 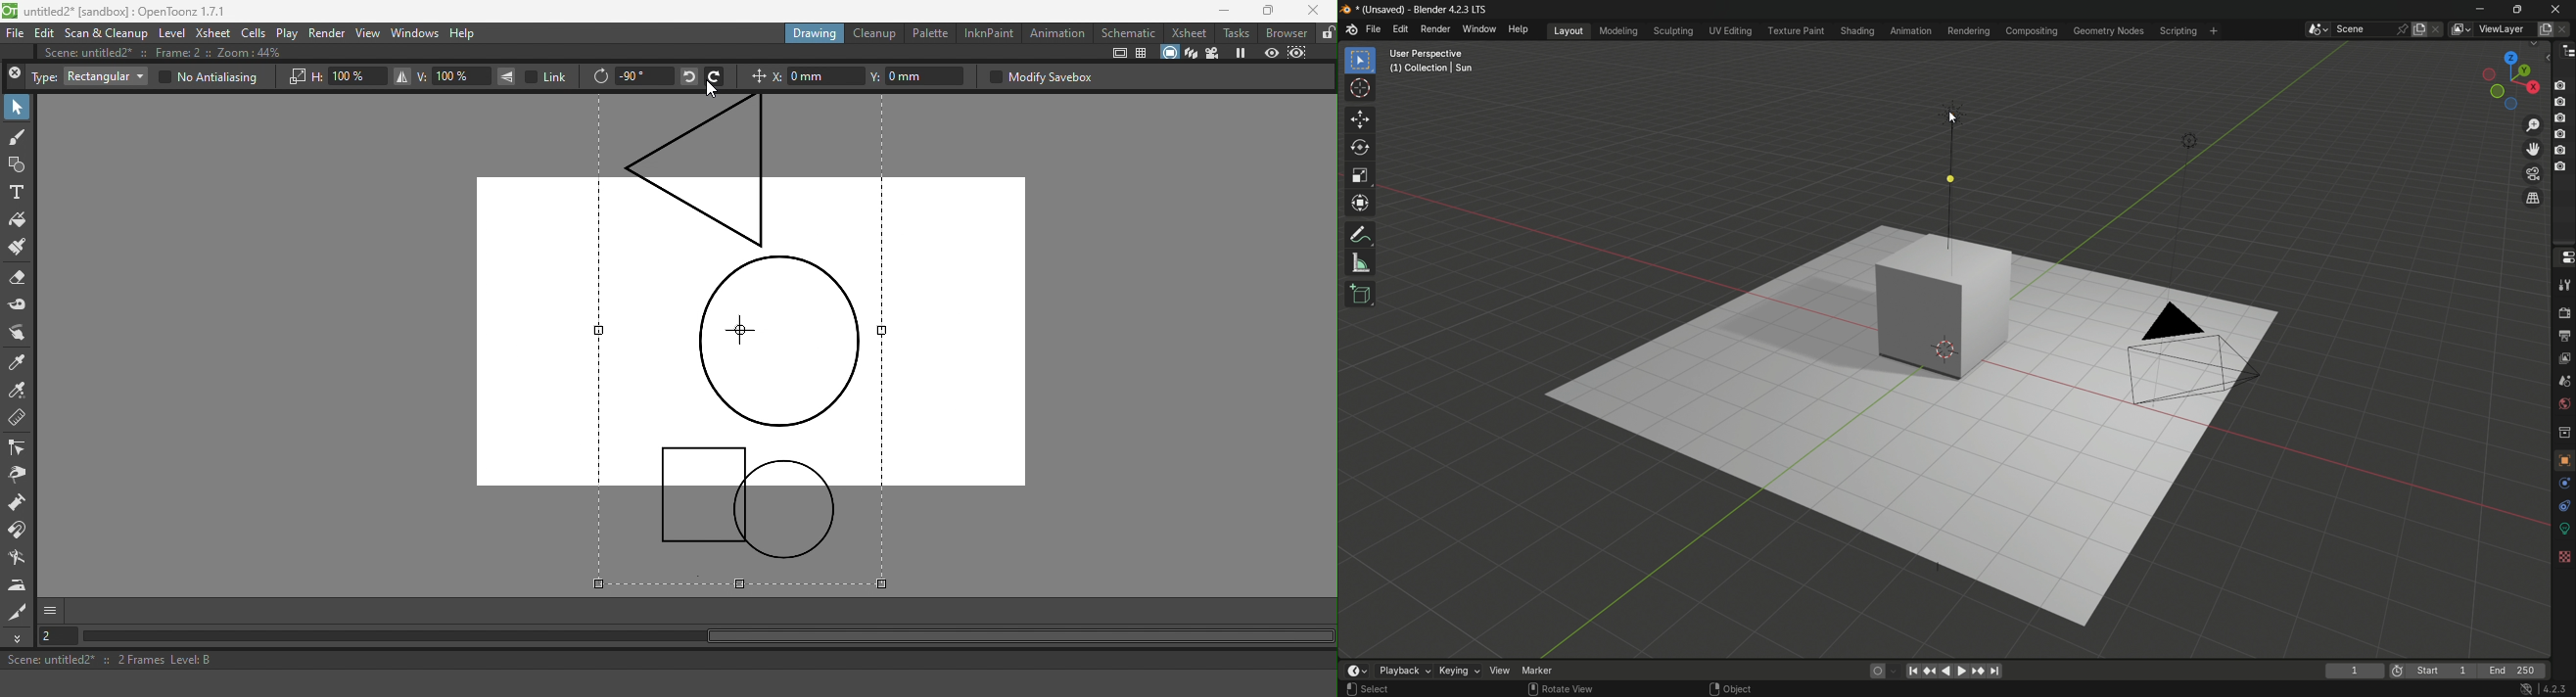 I want to click on rotate or preset viewpoint, so click(x=2506, y=79).